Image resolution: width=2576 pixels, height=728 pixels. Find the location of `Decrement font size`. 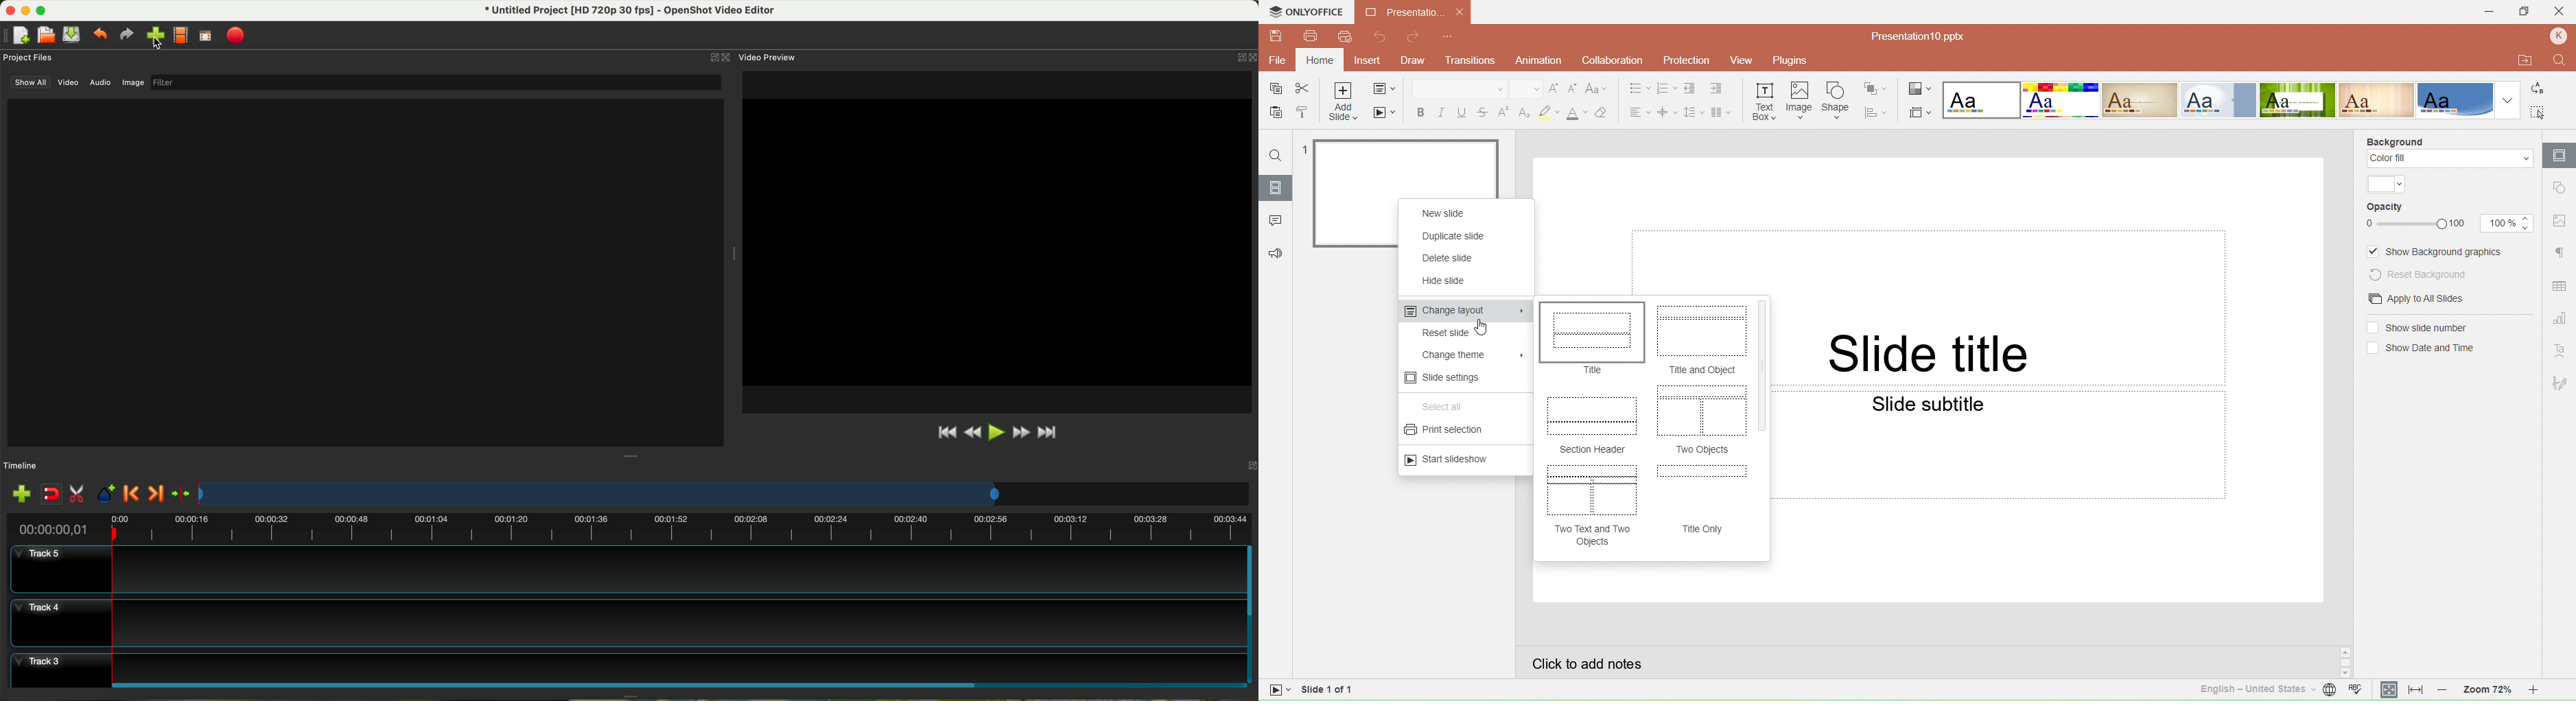

Decrement font size is located at coordinates (1573, 89).